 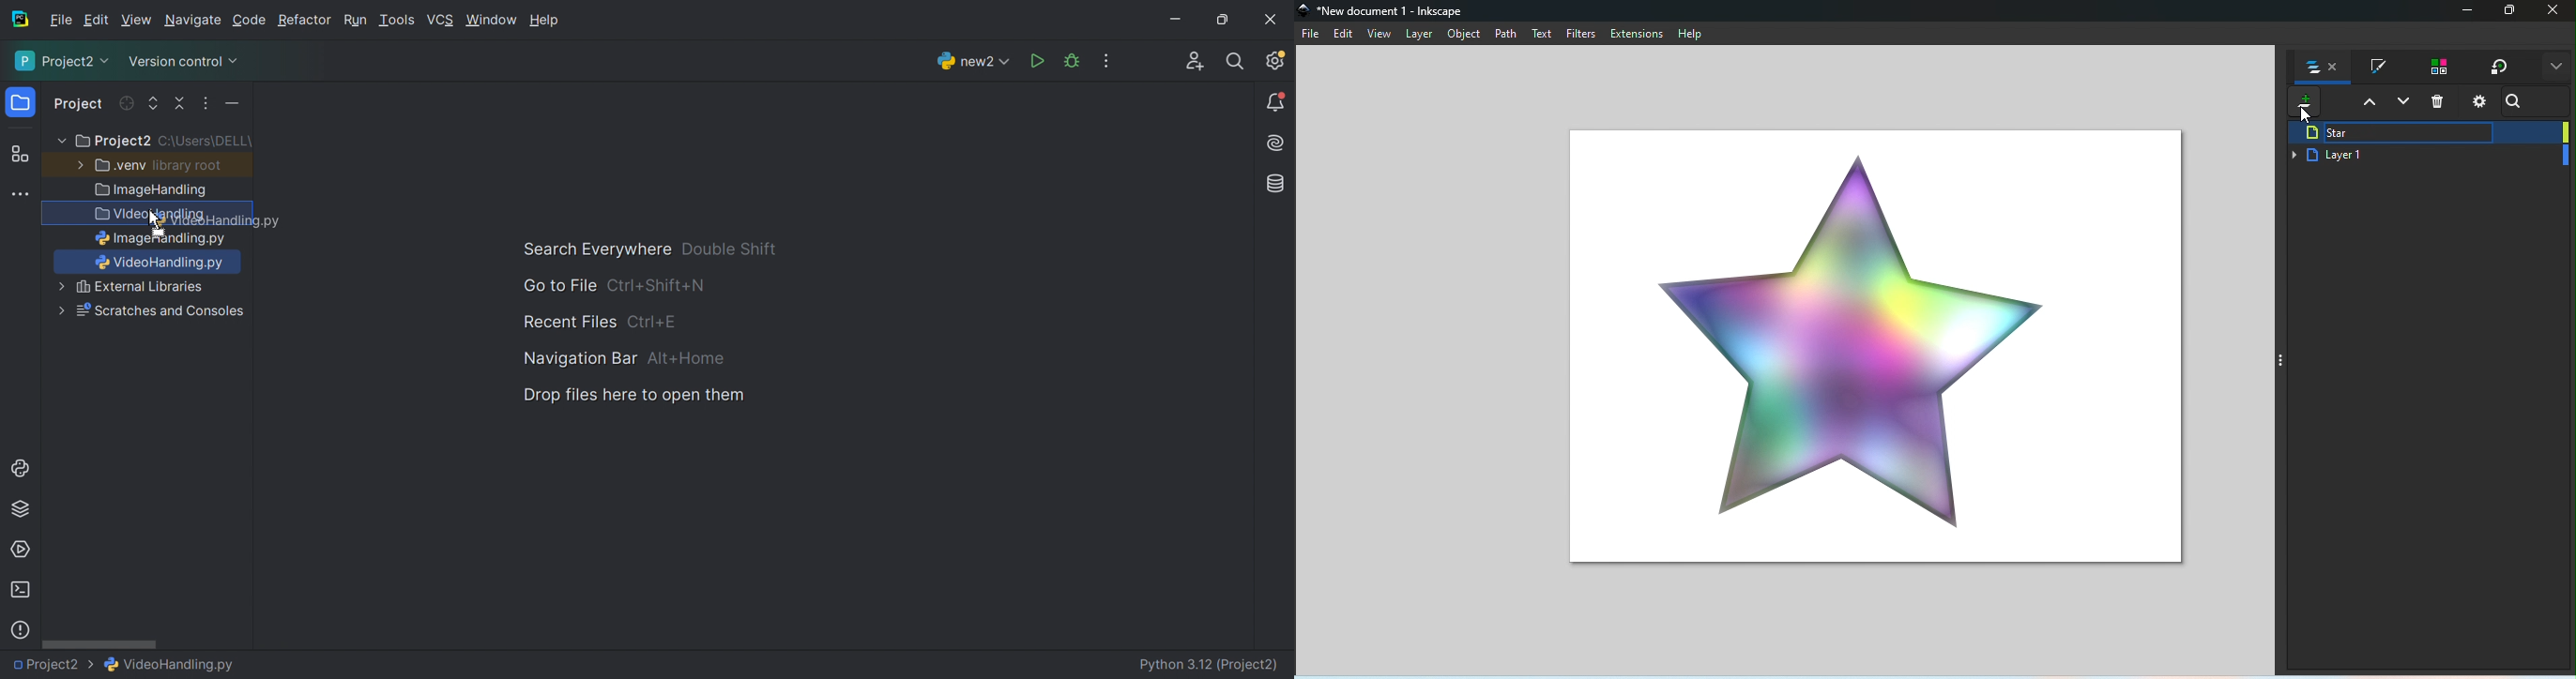 What do you see at coordinates (1586, 35) in the screenshot?
I see `Filters` at bounding box center [1586, 35].